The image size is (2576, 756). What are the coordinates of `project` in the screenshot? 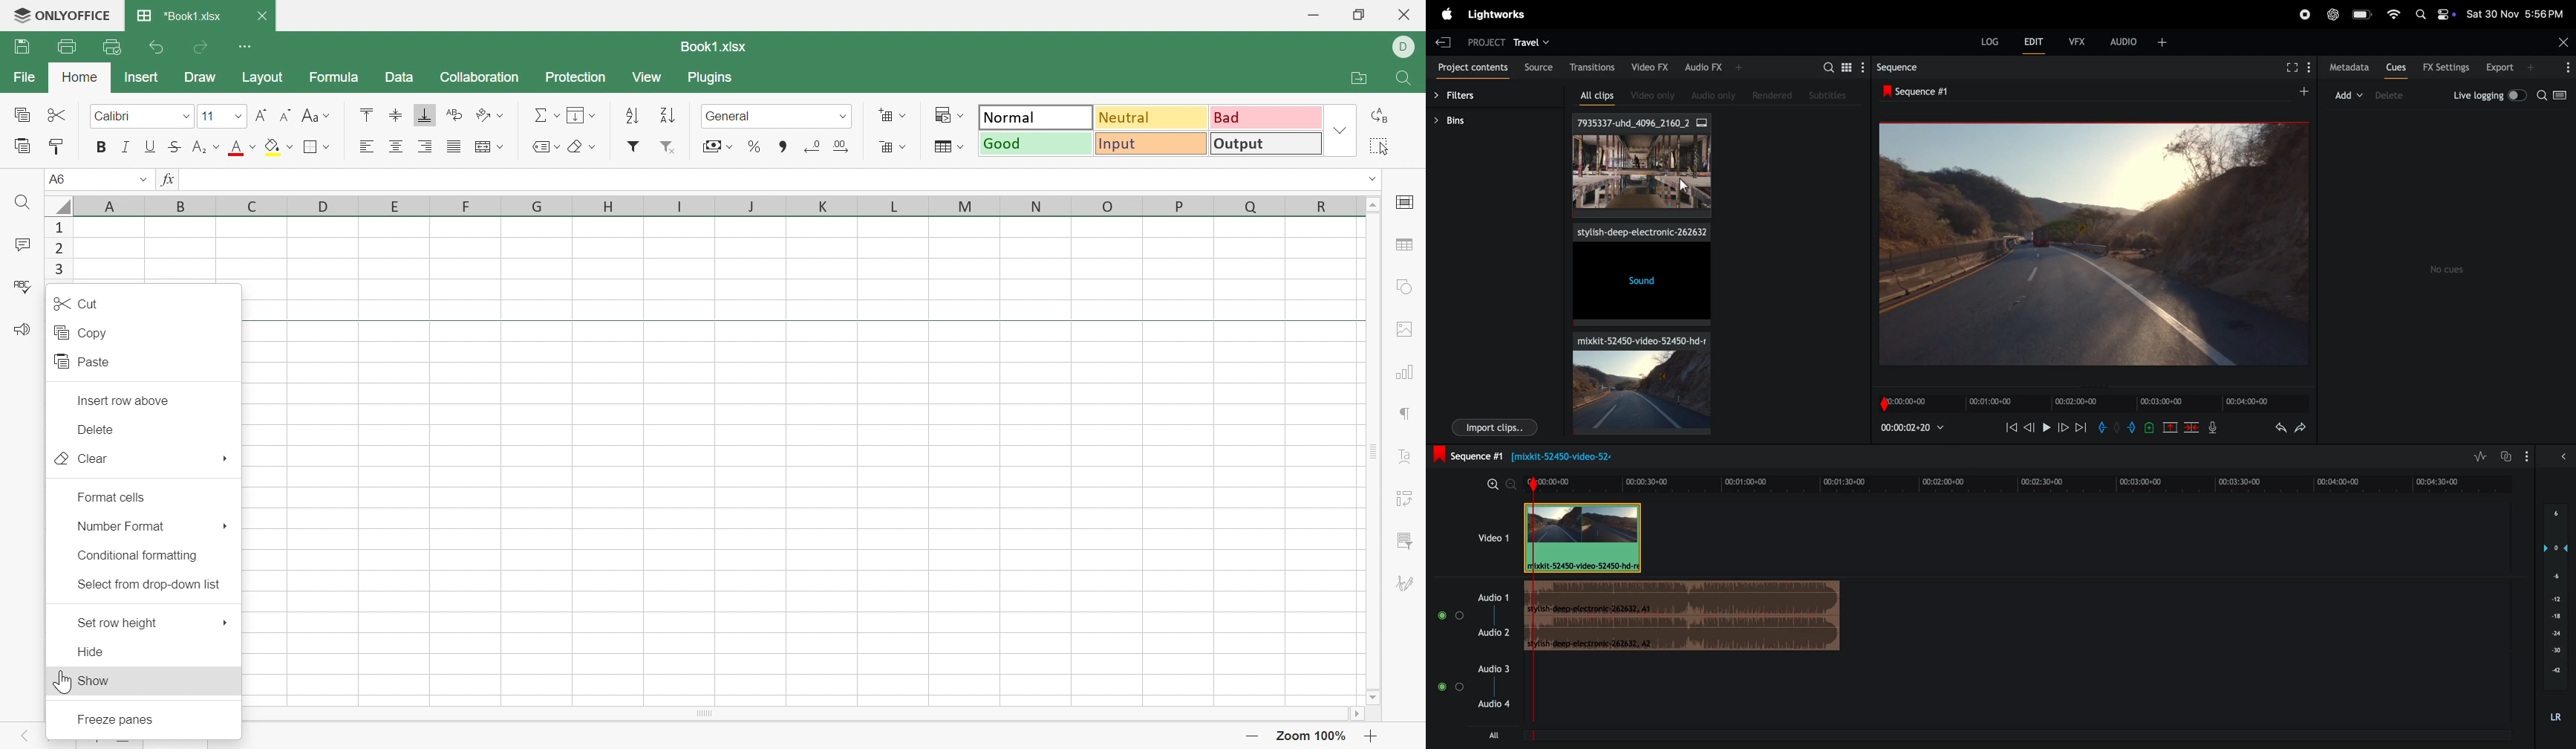 It's located at (1481, 41).